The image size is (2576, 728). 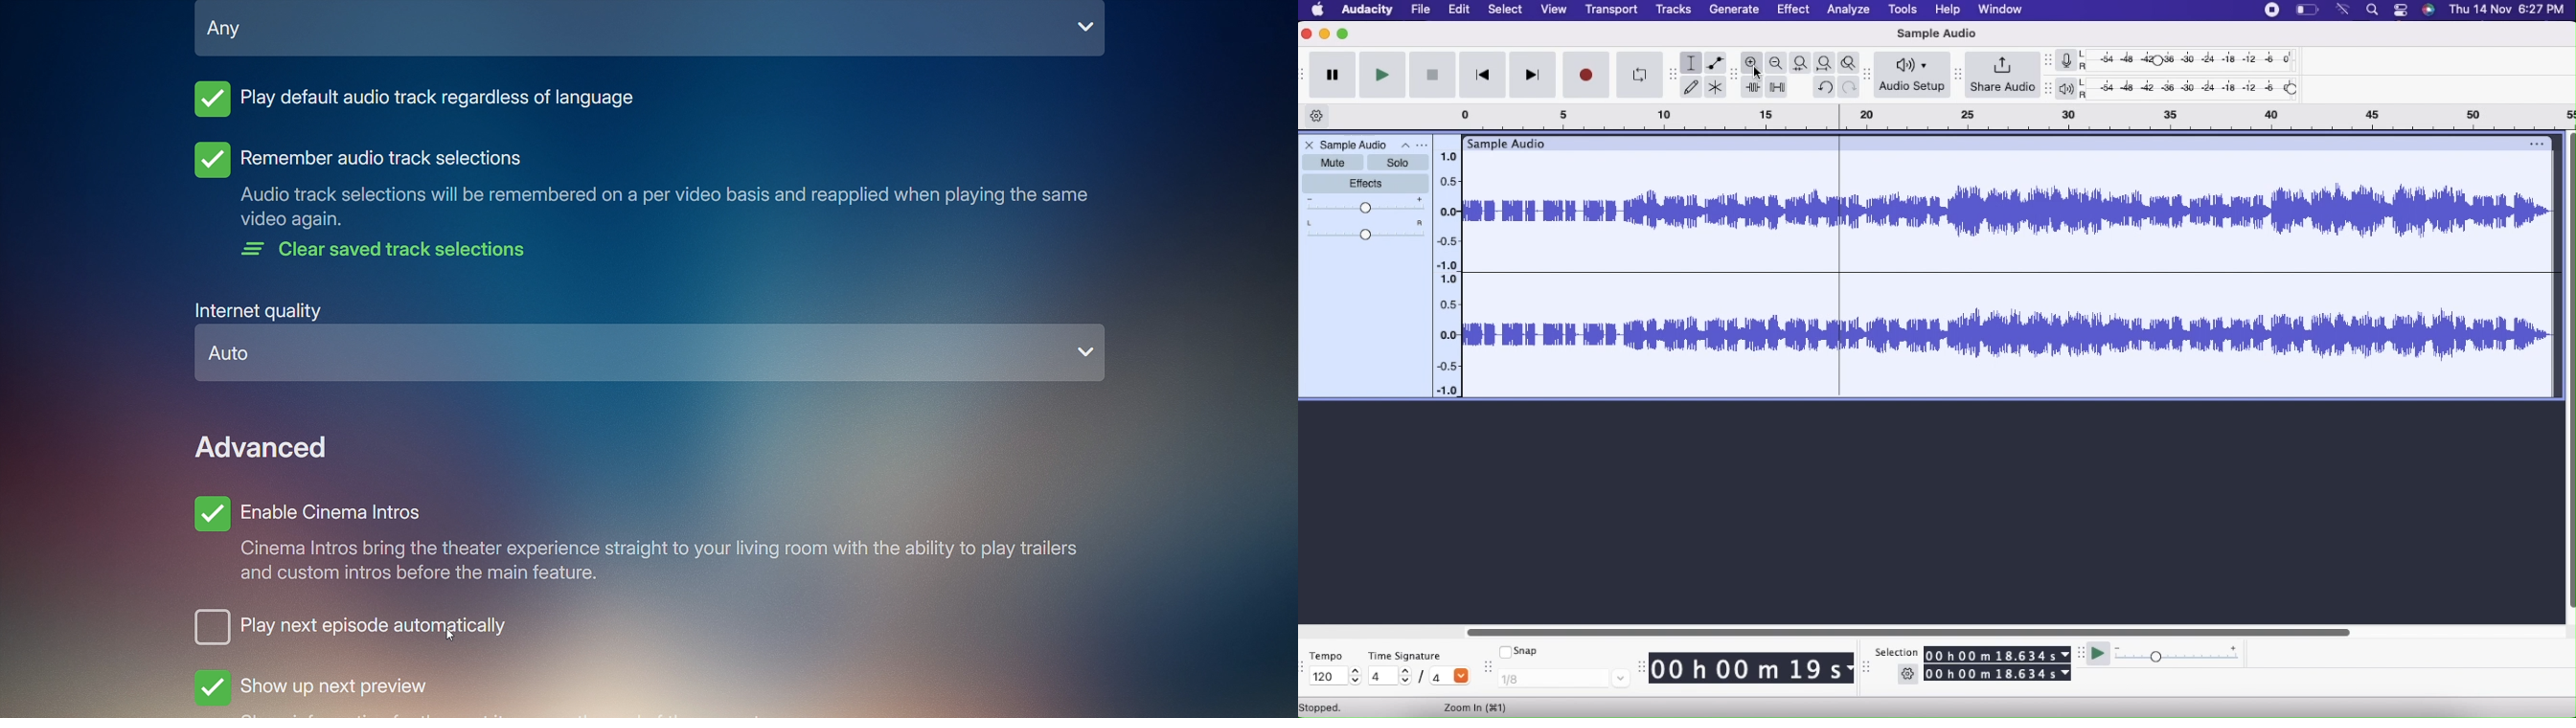 What do you see at coordinates (1424, 678) in the screenshot?
I see `/` at bounding box center [1424, 678].